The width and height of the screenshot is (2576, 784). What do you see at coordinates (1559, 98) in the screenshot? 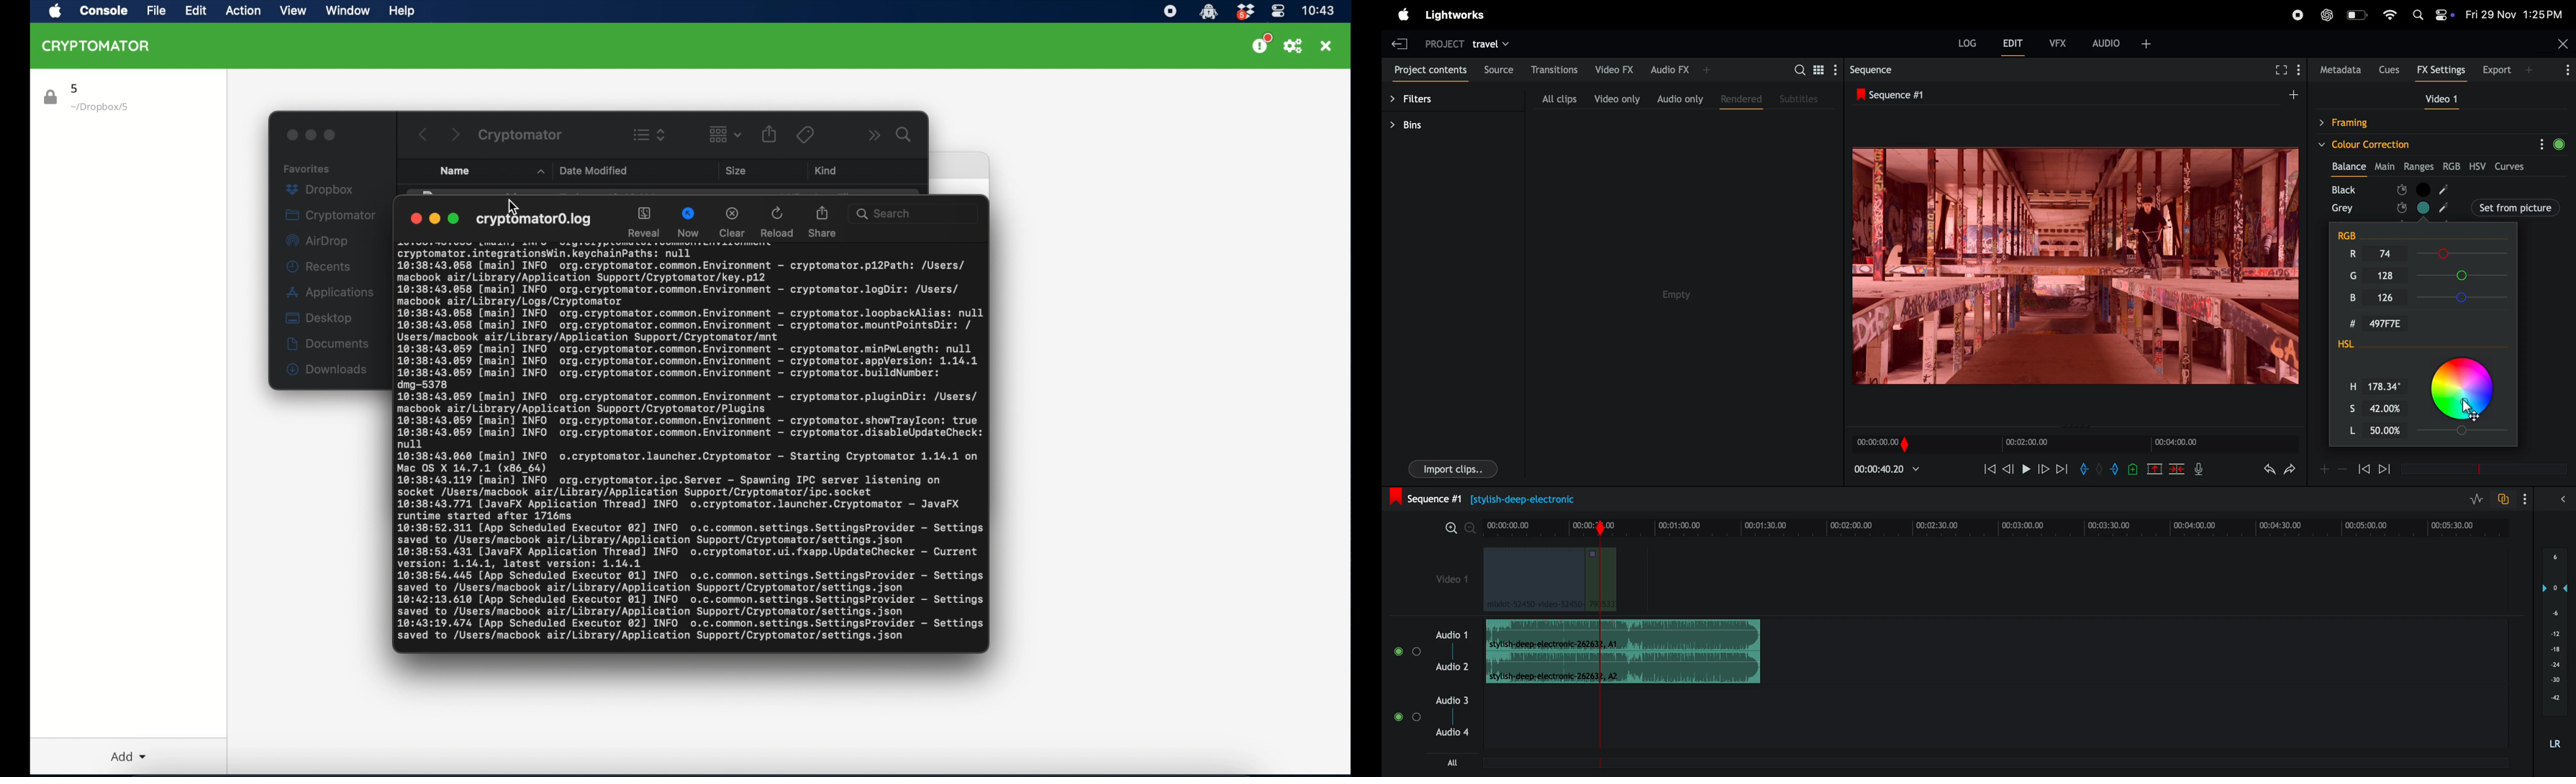
I see `all clips` at bounding box center [1559, 98].